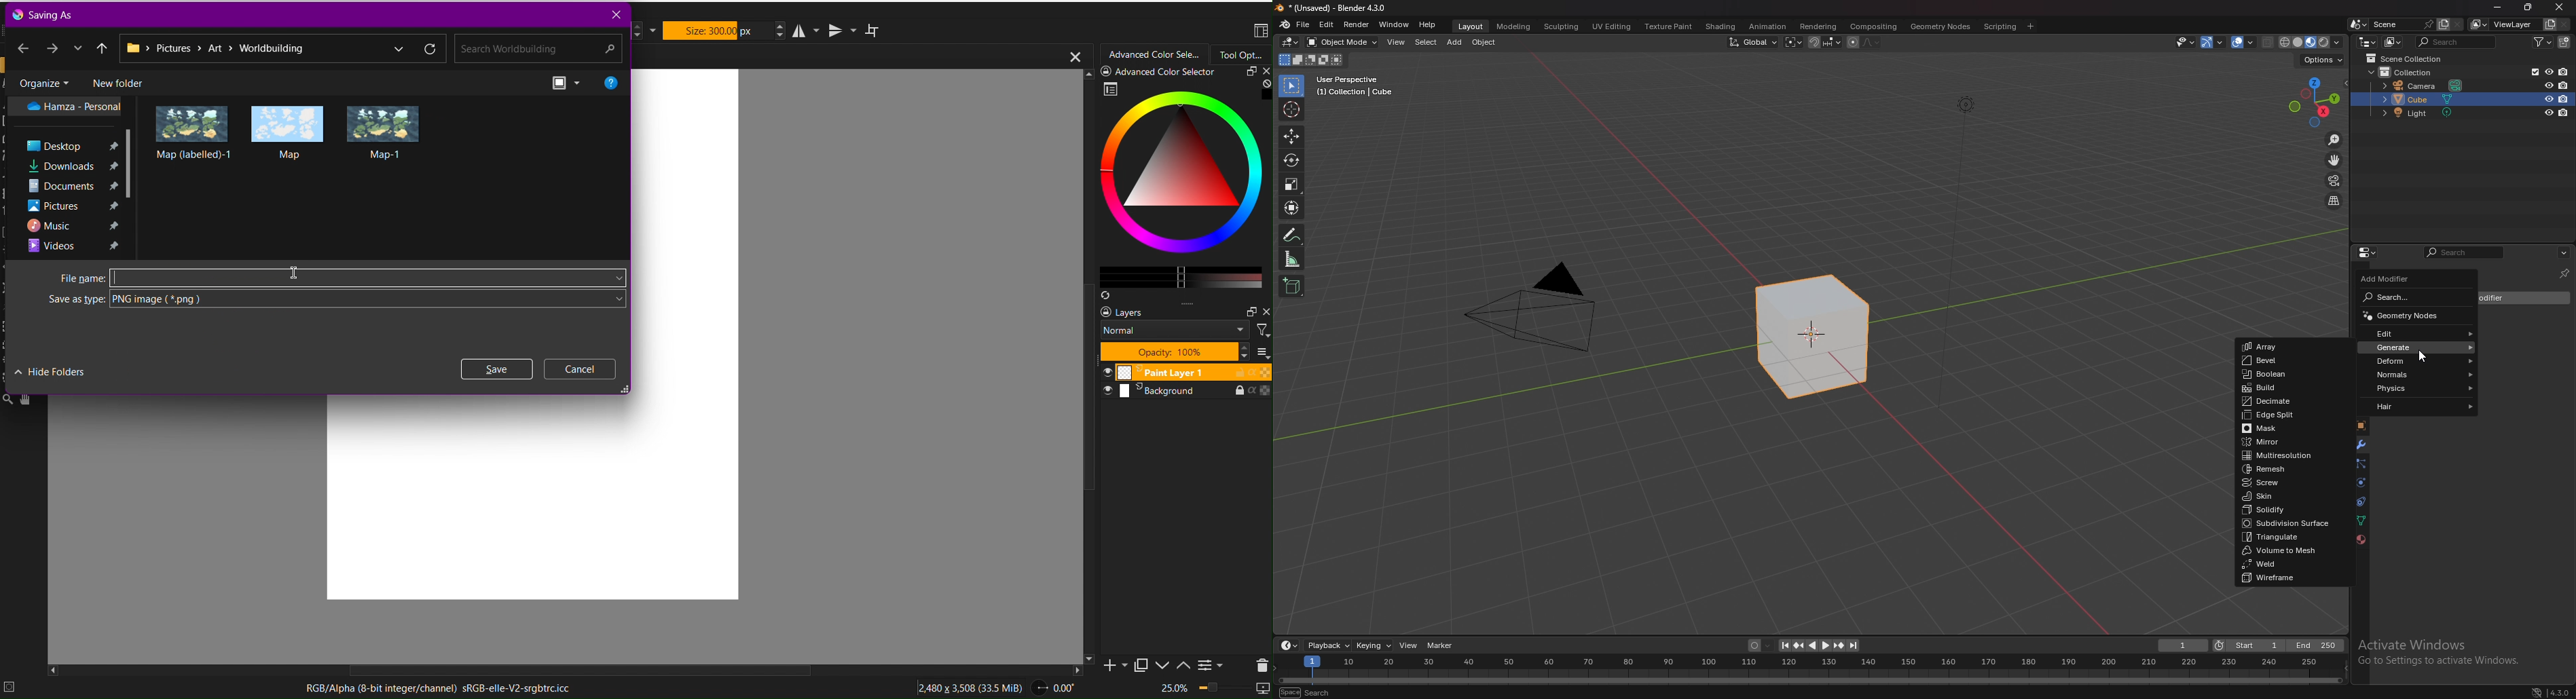 The image size is (2576, 700). What do you see at coordinates (841, 29) in the screenshot?
I see `Vertical Mirror` at bounding box center [841, 29].